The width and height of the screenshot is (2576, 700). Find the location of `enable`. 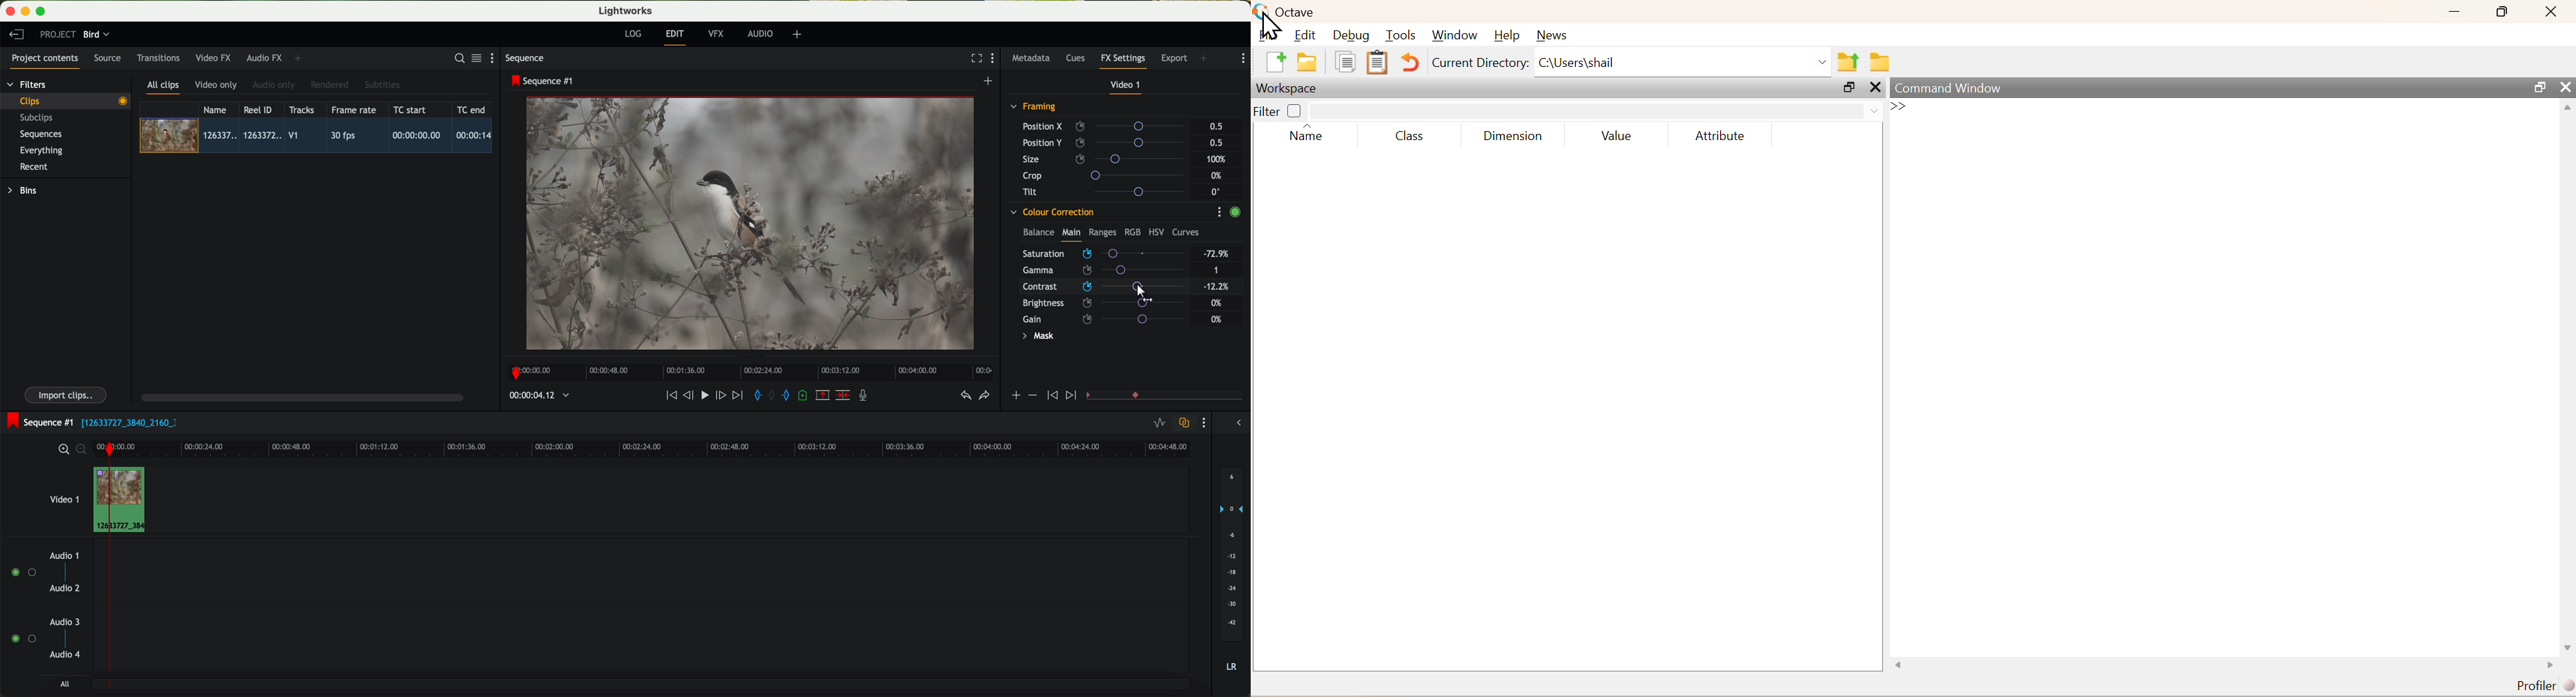

enable is located at coordinates (1235, 213).